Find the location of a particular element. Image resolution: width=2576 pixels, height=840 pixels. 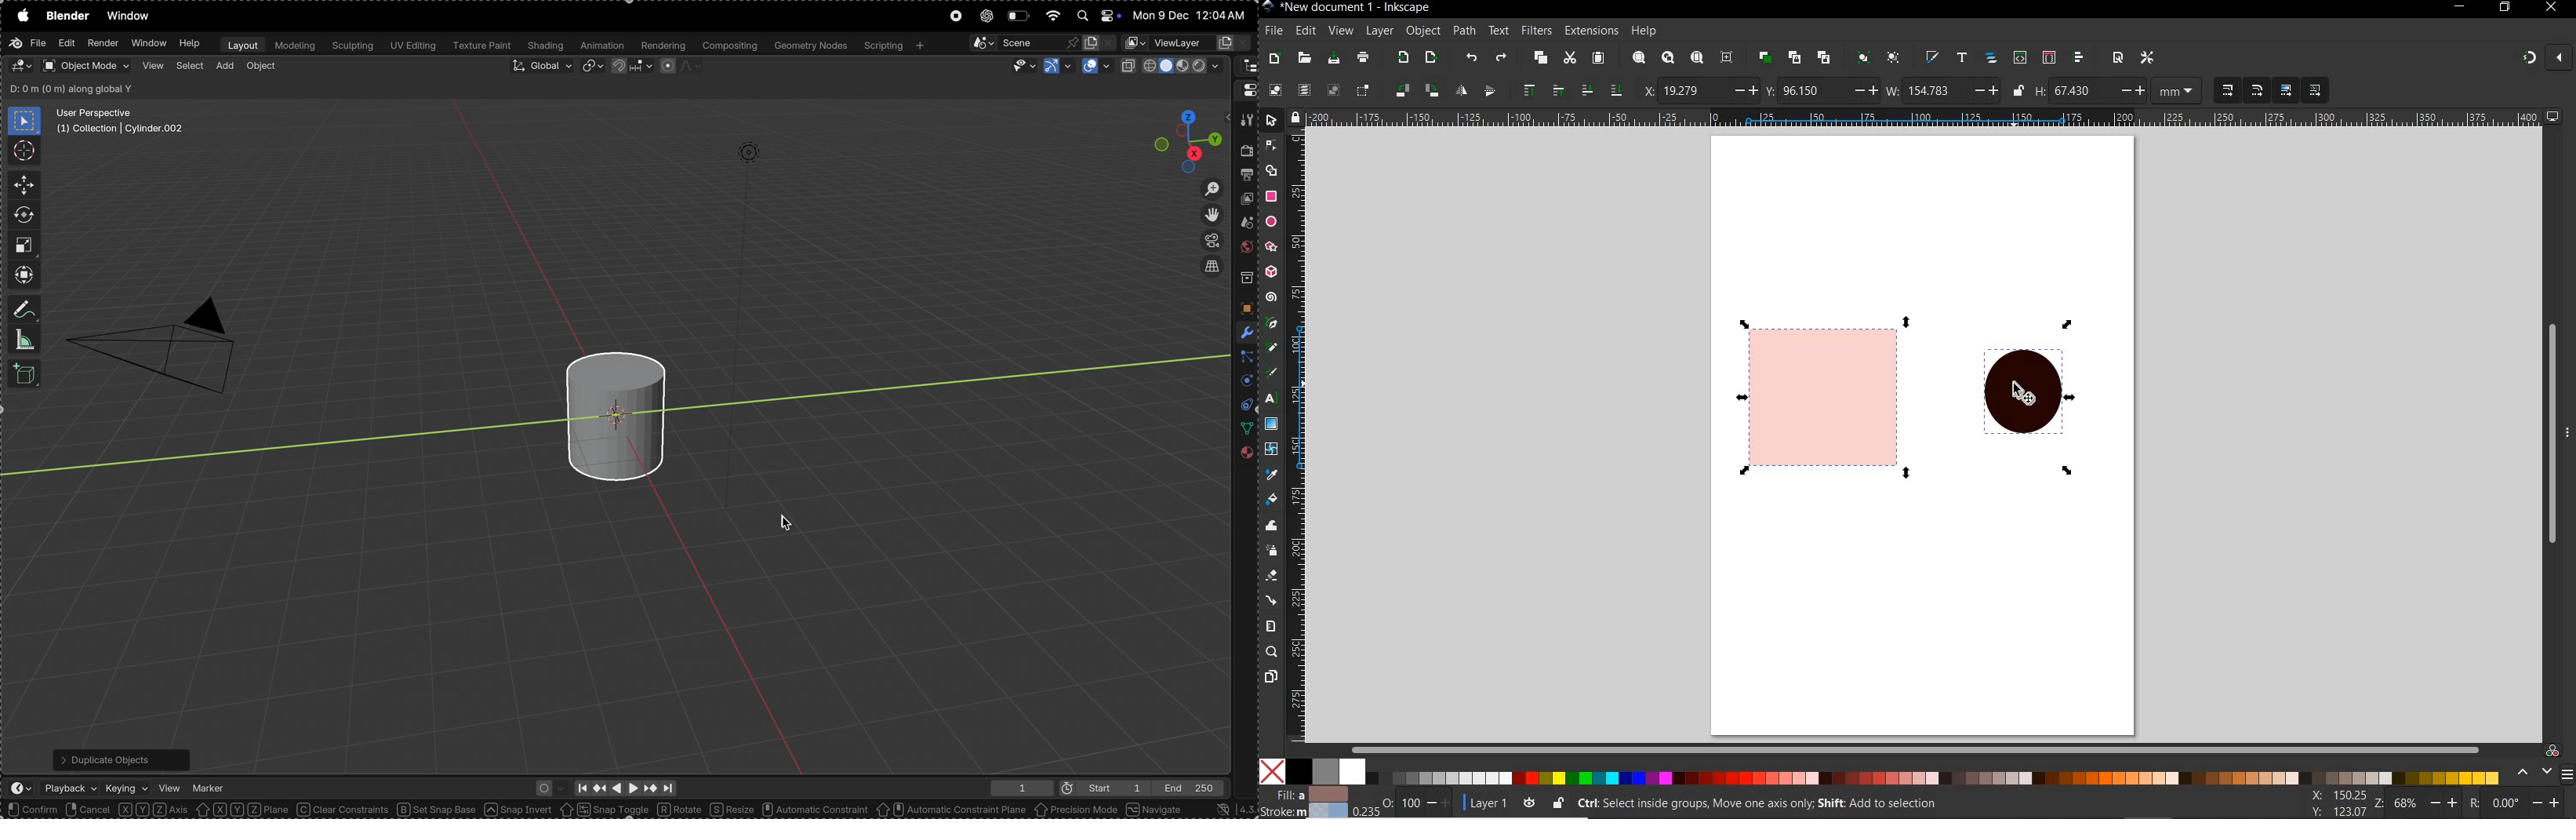

Plane is located at coordinates (270, 810).